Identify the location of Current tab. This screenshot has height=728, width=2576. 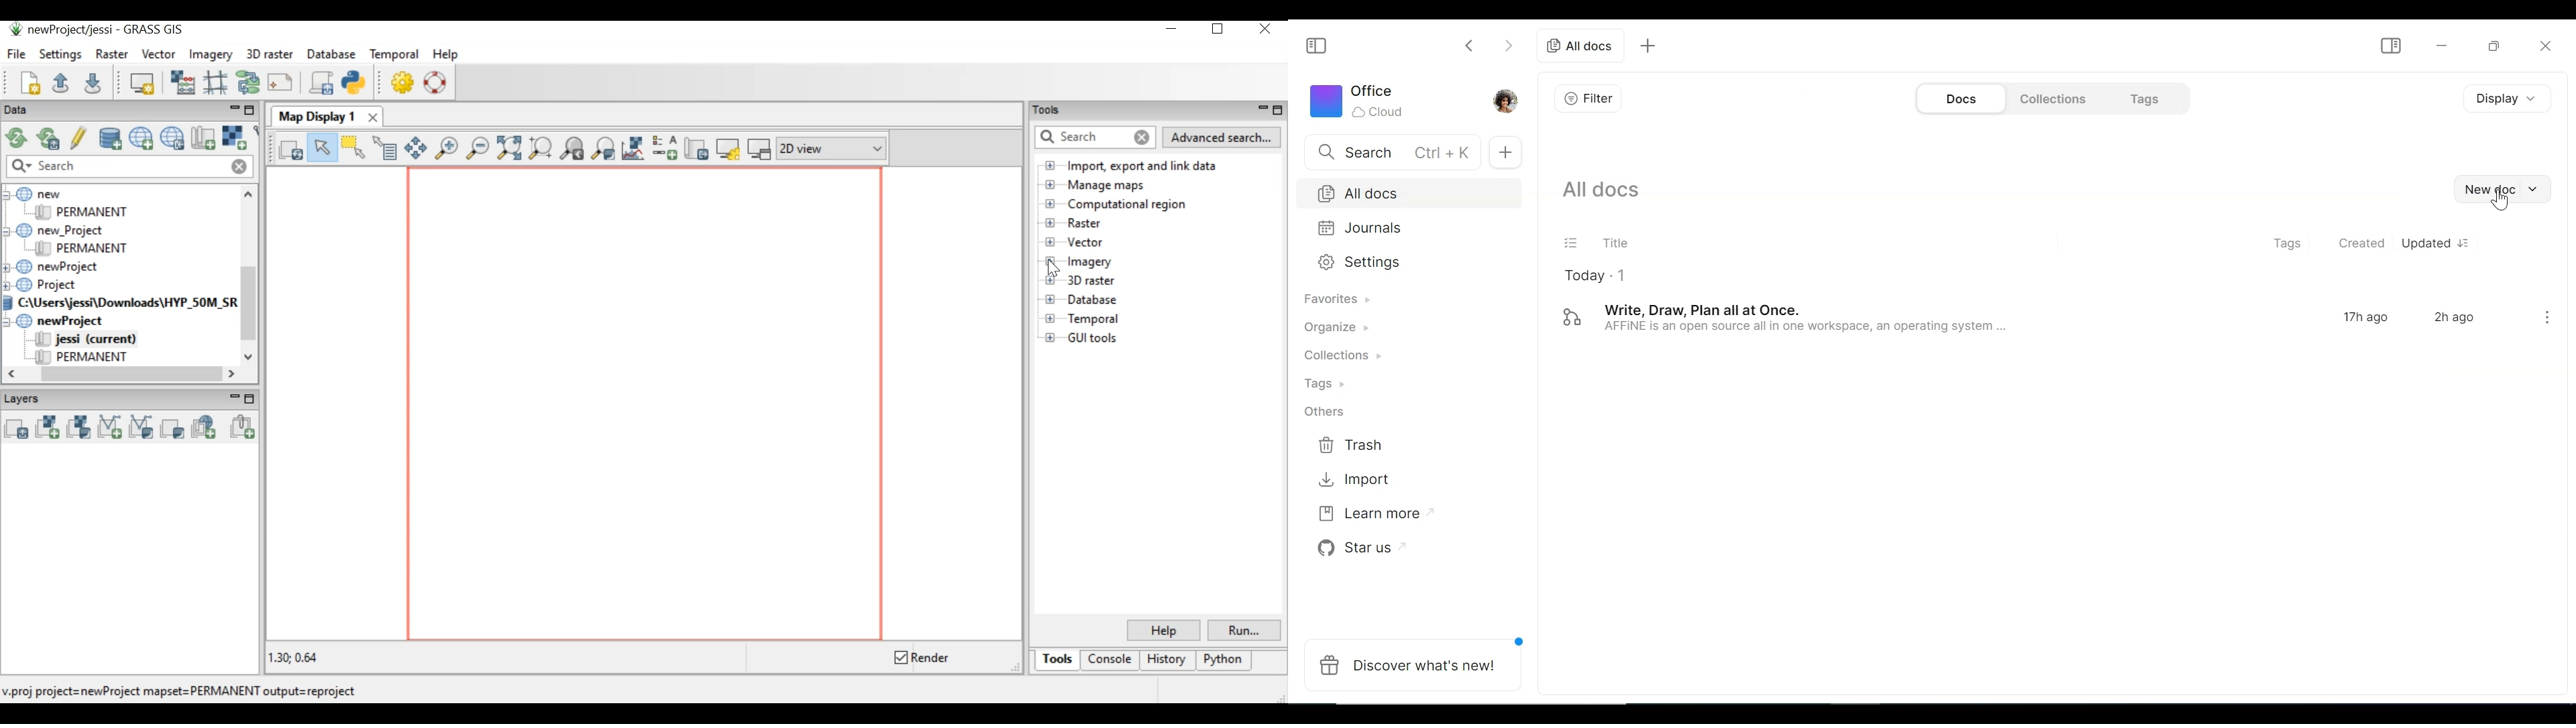
(1581, 46).